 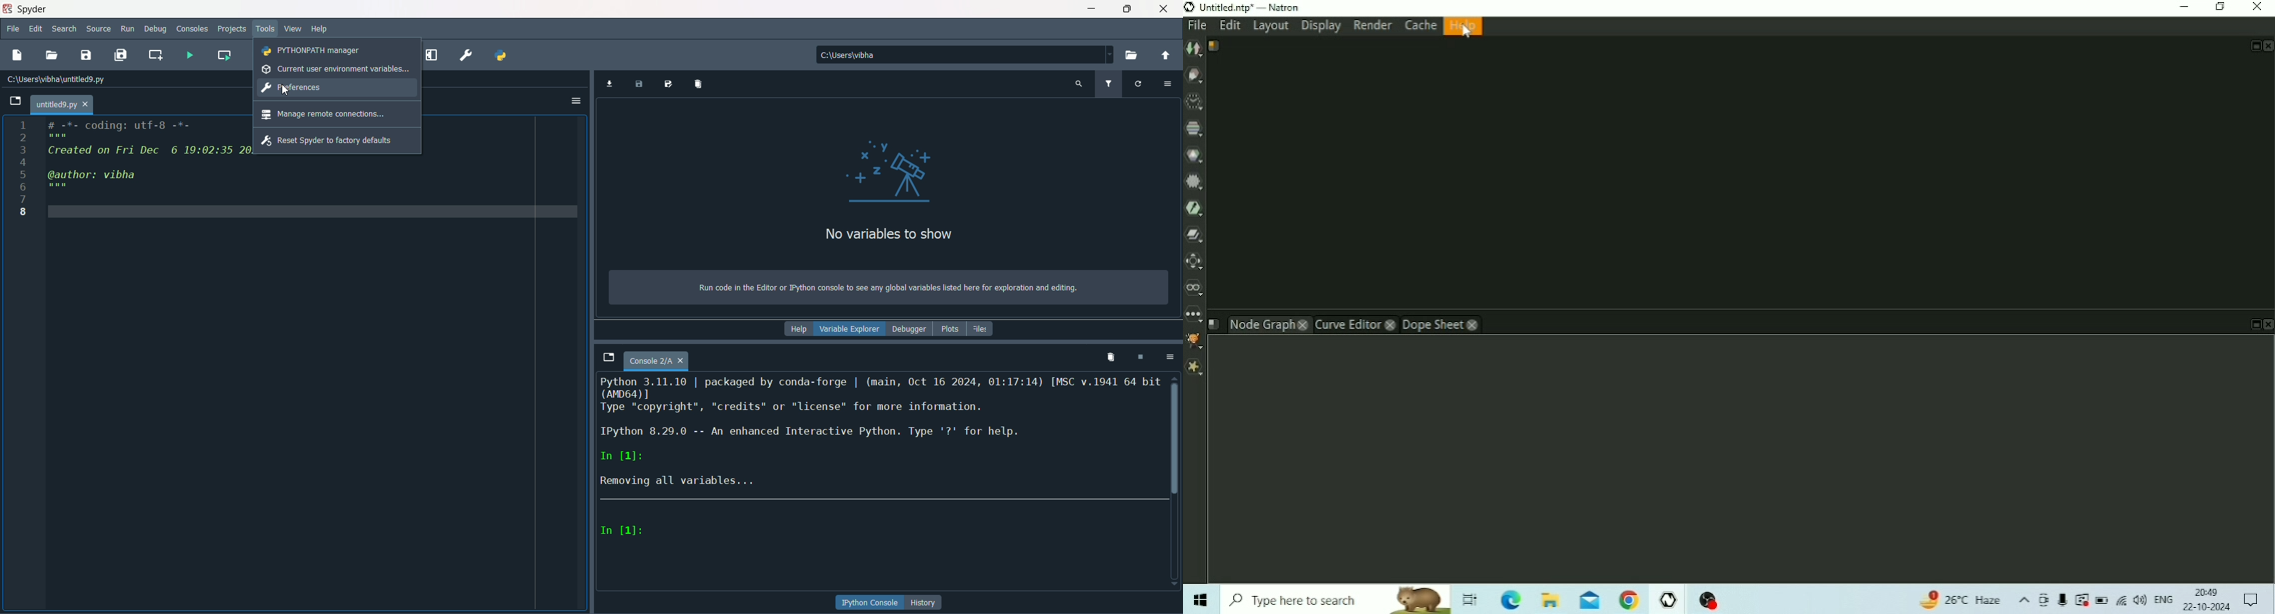 What do you see at coordinates (1139, 83) in the screenshot?
I see `refresh variable` at bounding box center [1139, 83].